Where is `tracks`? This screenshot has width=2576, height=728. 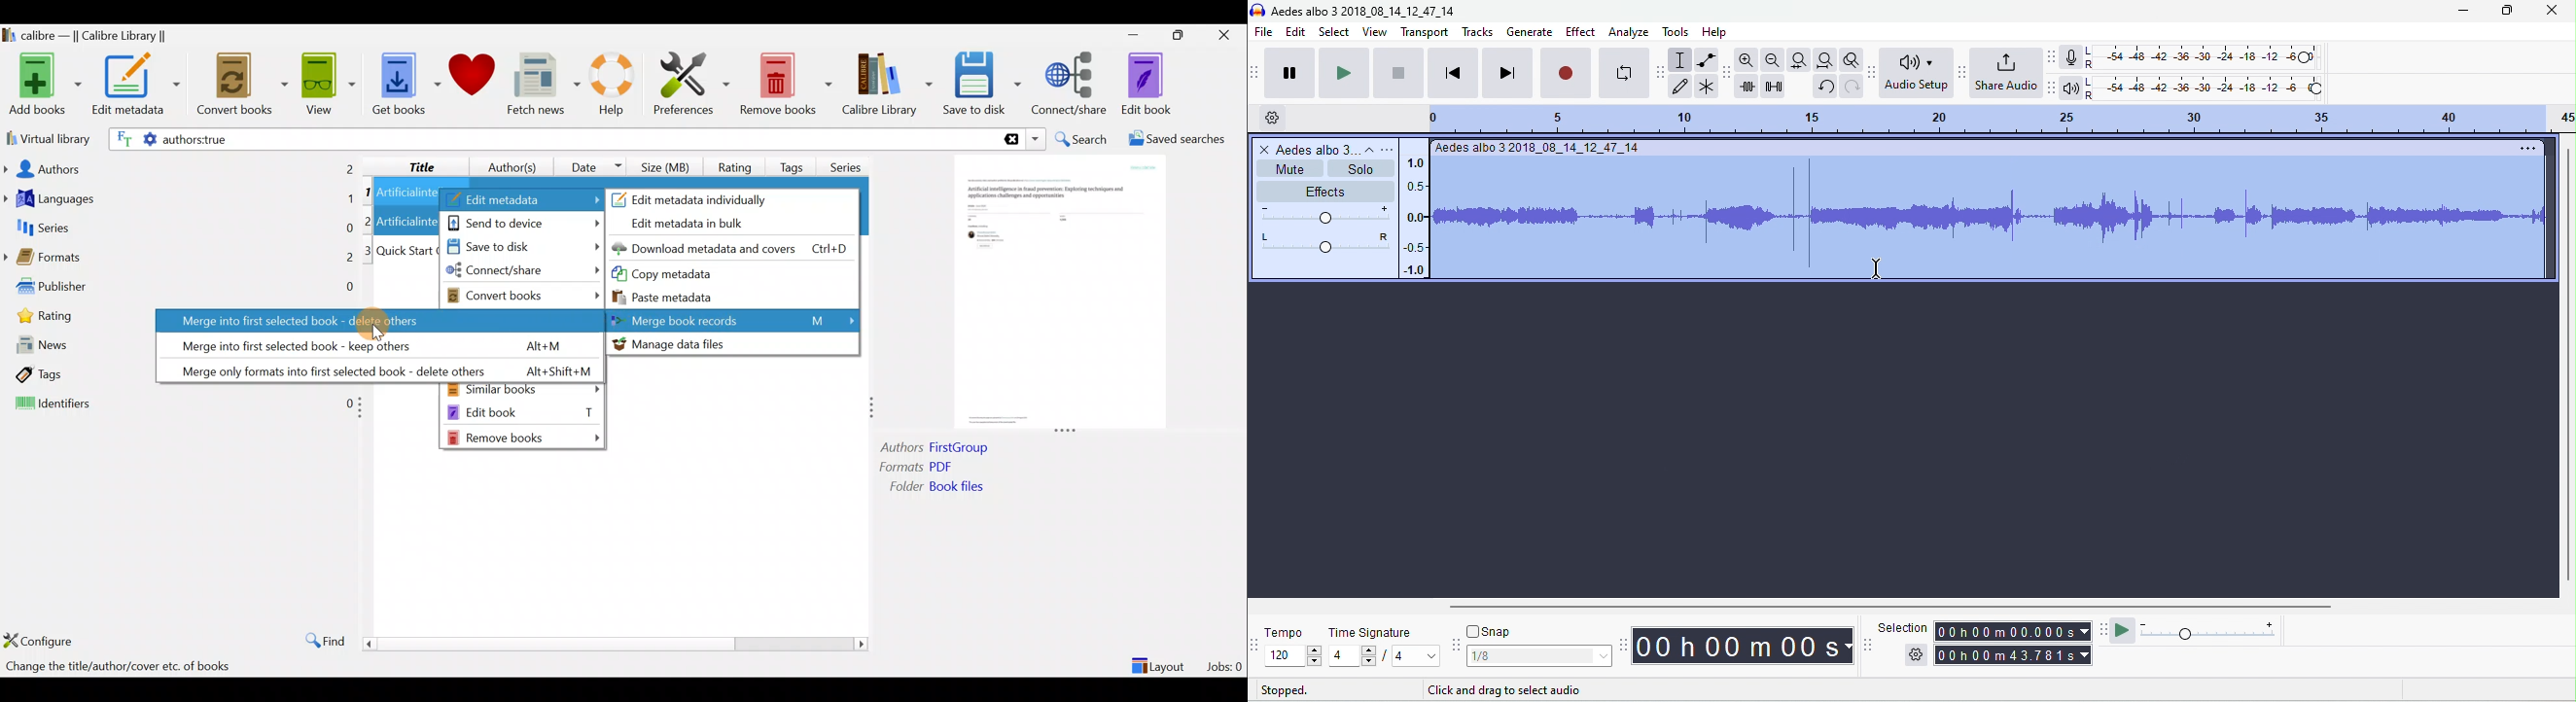
tracks is located at coordinates (1477, 33).